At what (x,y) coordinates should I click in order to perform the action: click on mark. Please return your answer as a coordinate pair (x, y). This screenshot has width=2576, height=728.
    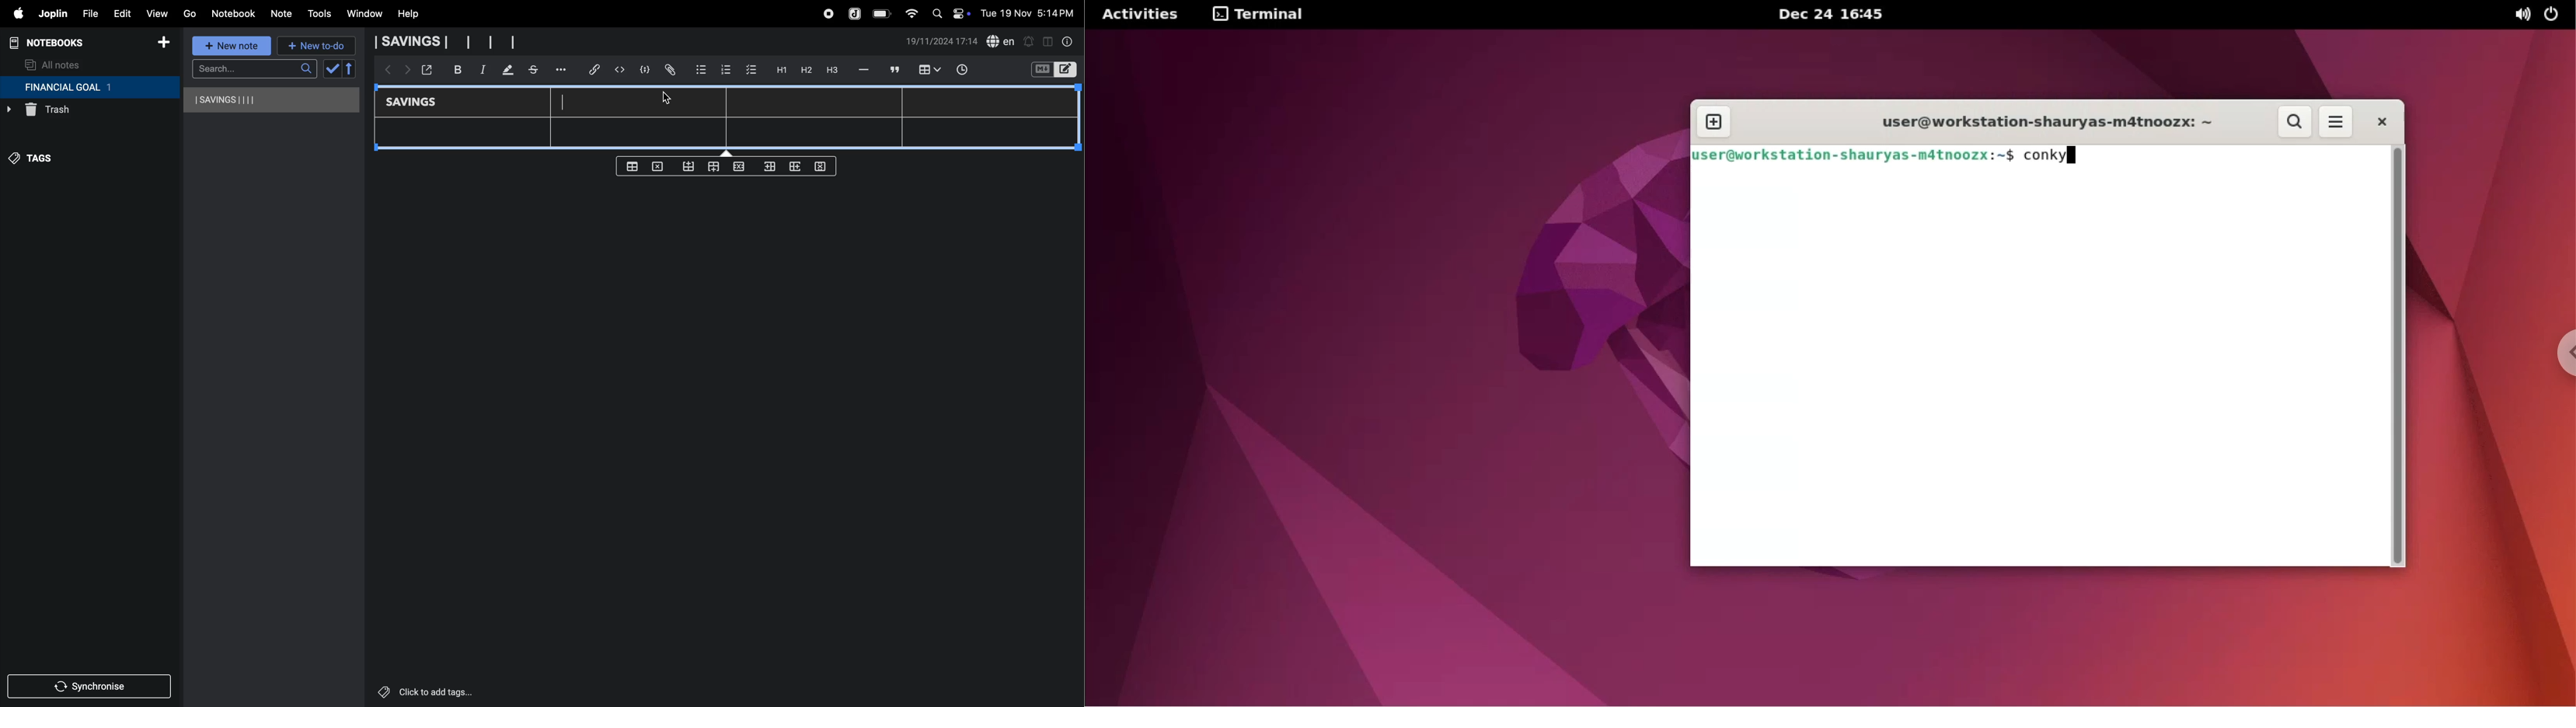
    Looking at the image, I should click on (504, 71).